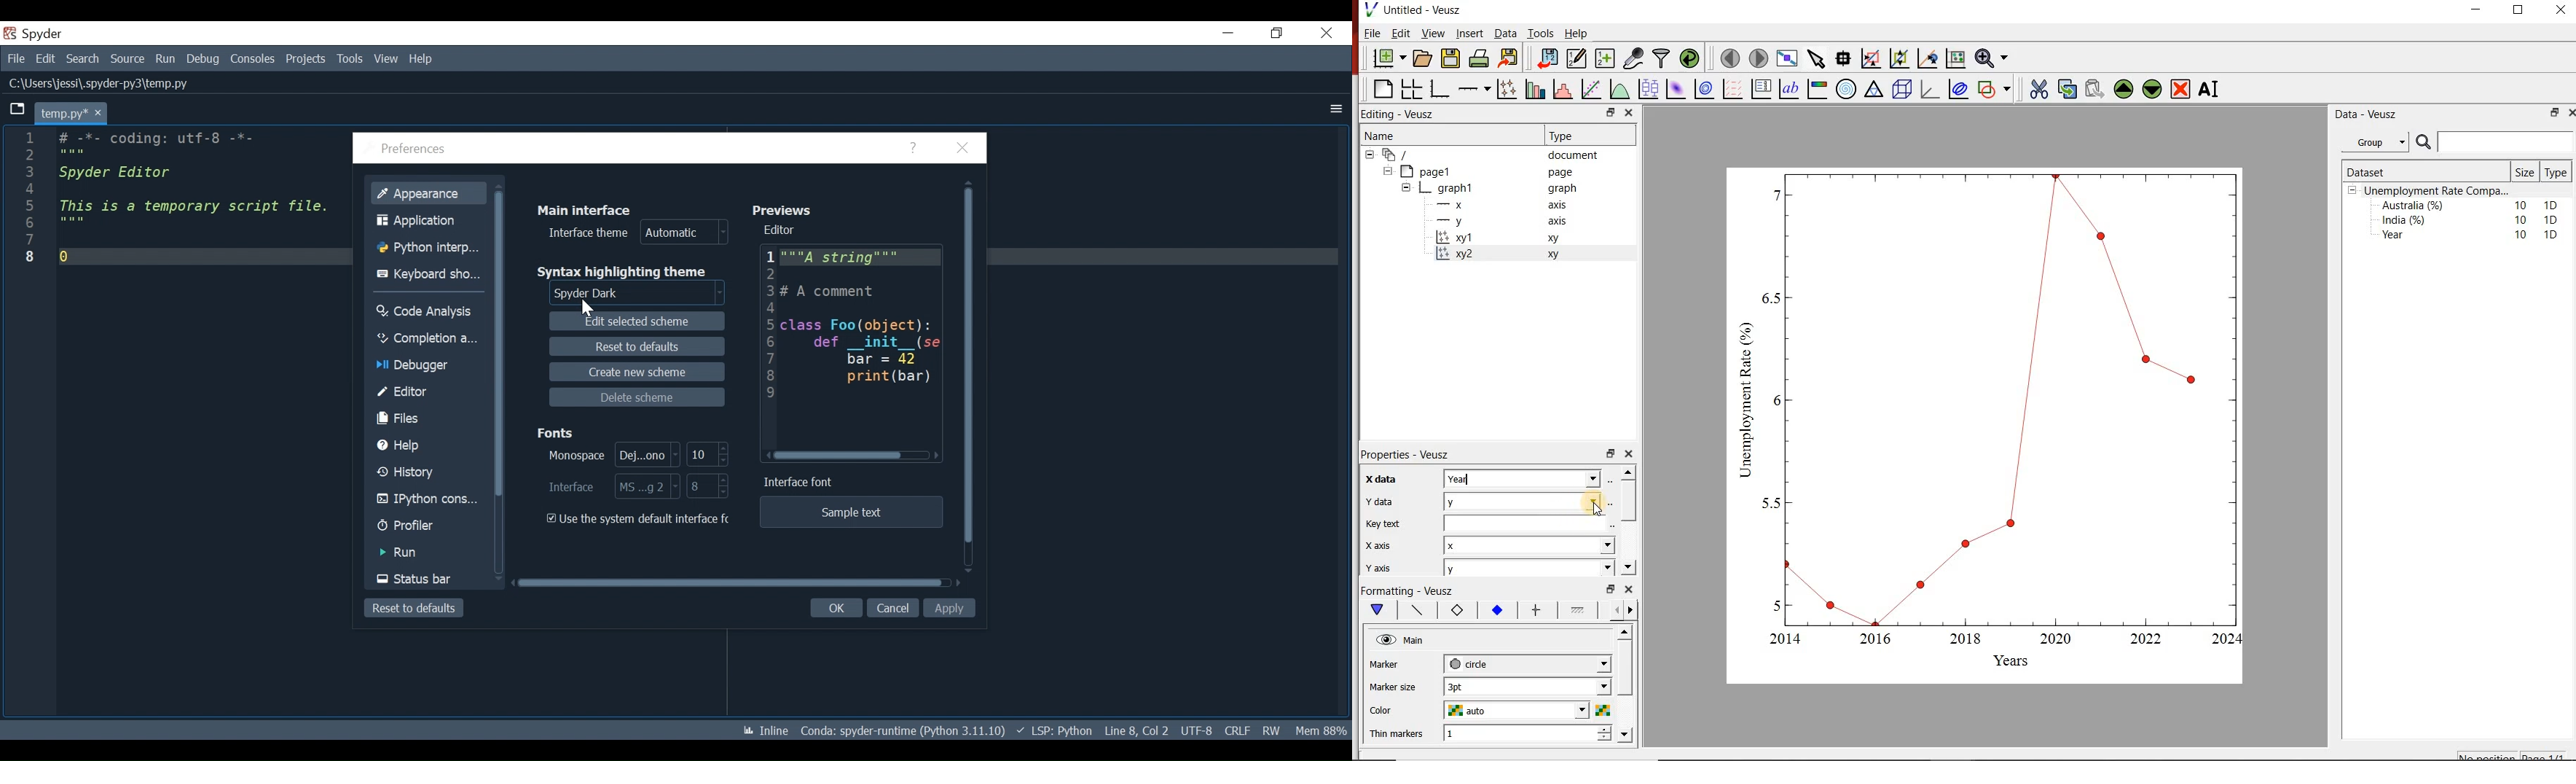  I want to click on Tools, so click(1542, 33).